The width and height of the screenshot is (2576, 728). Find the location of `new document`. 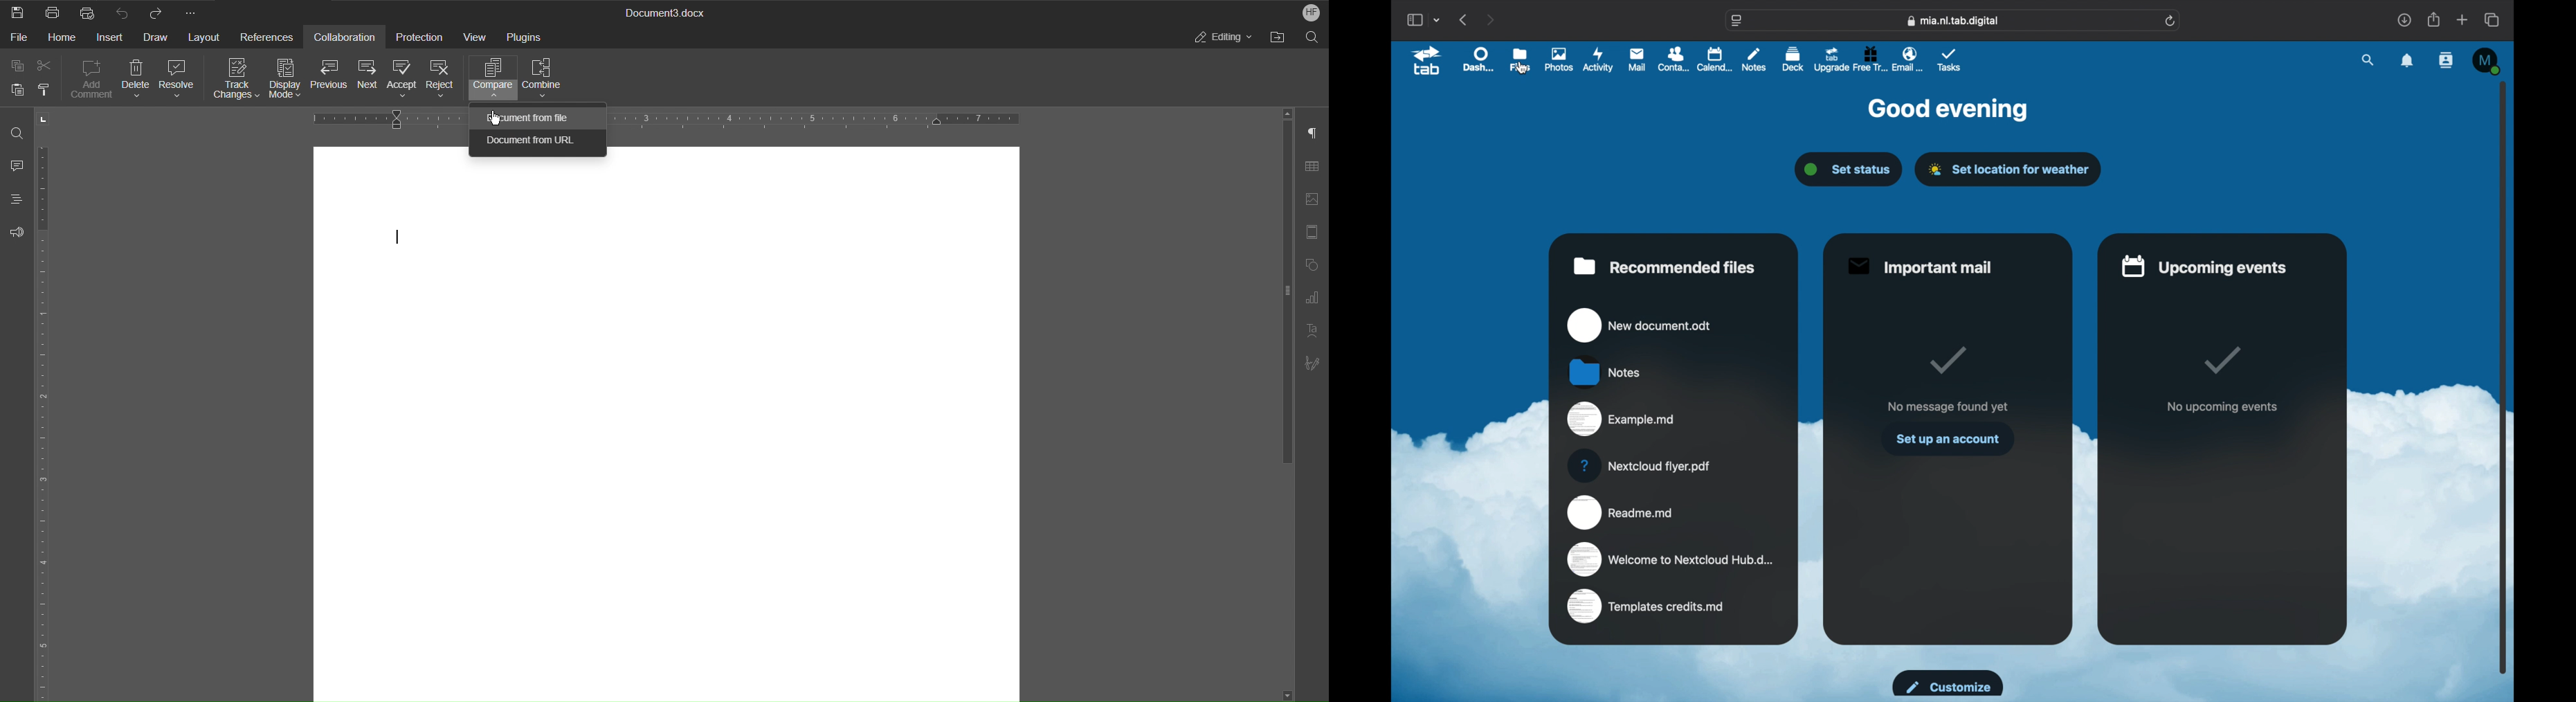

new document is located at coordinates (1641, 326).